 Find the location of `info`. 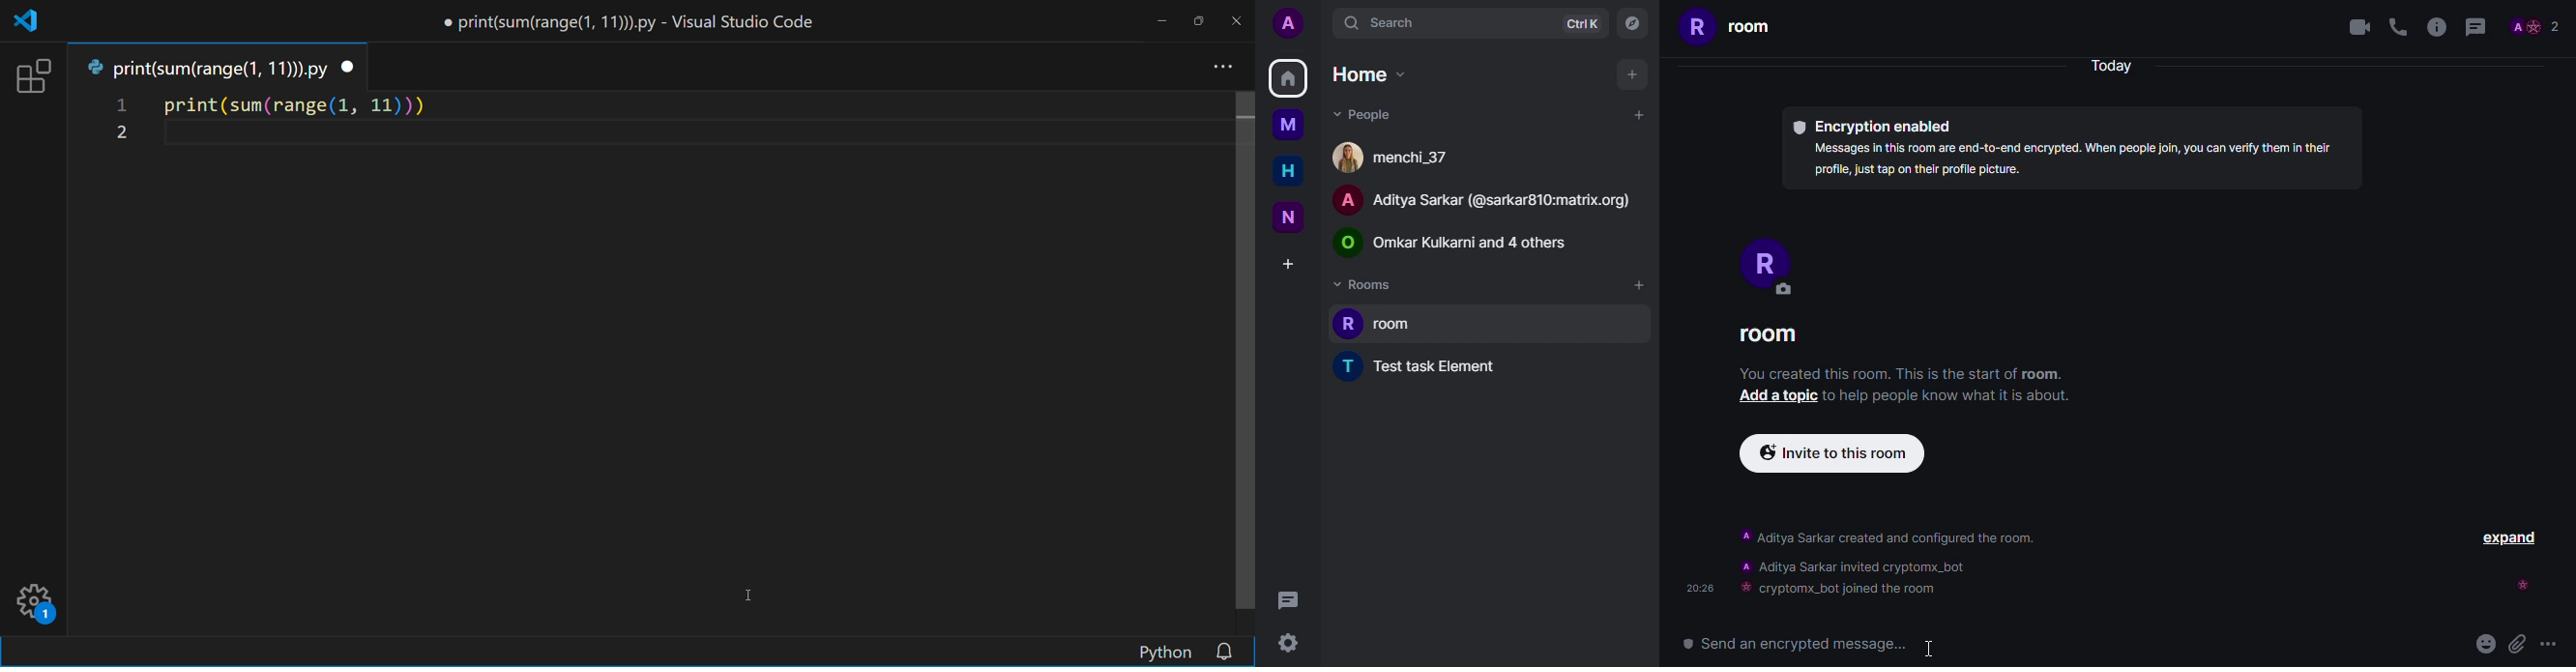

info is located at coordinates (2438, 27).